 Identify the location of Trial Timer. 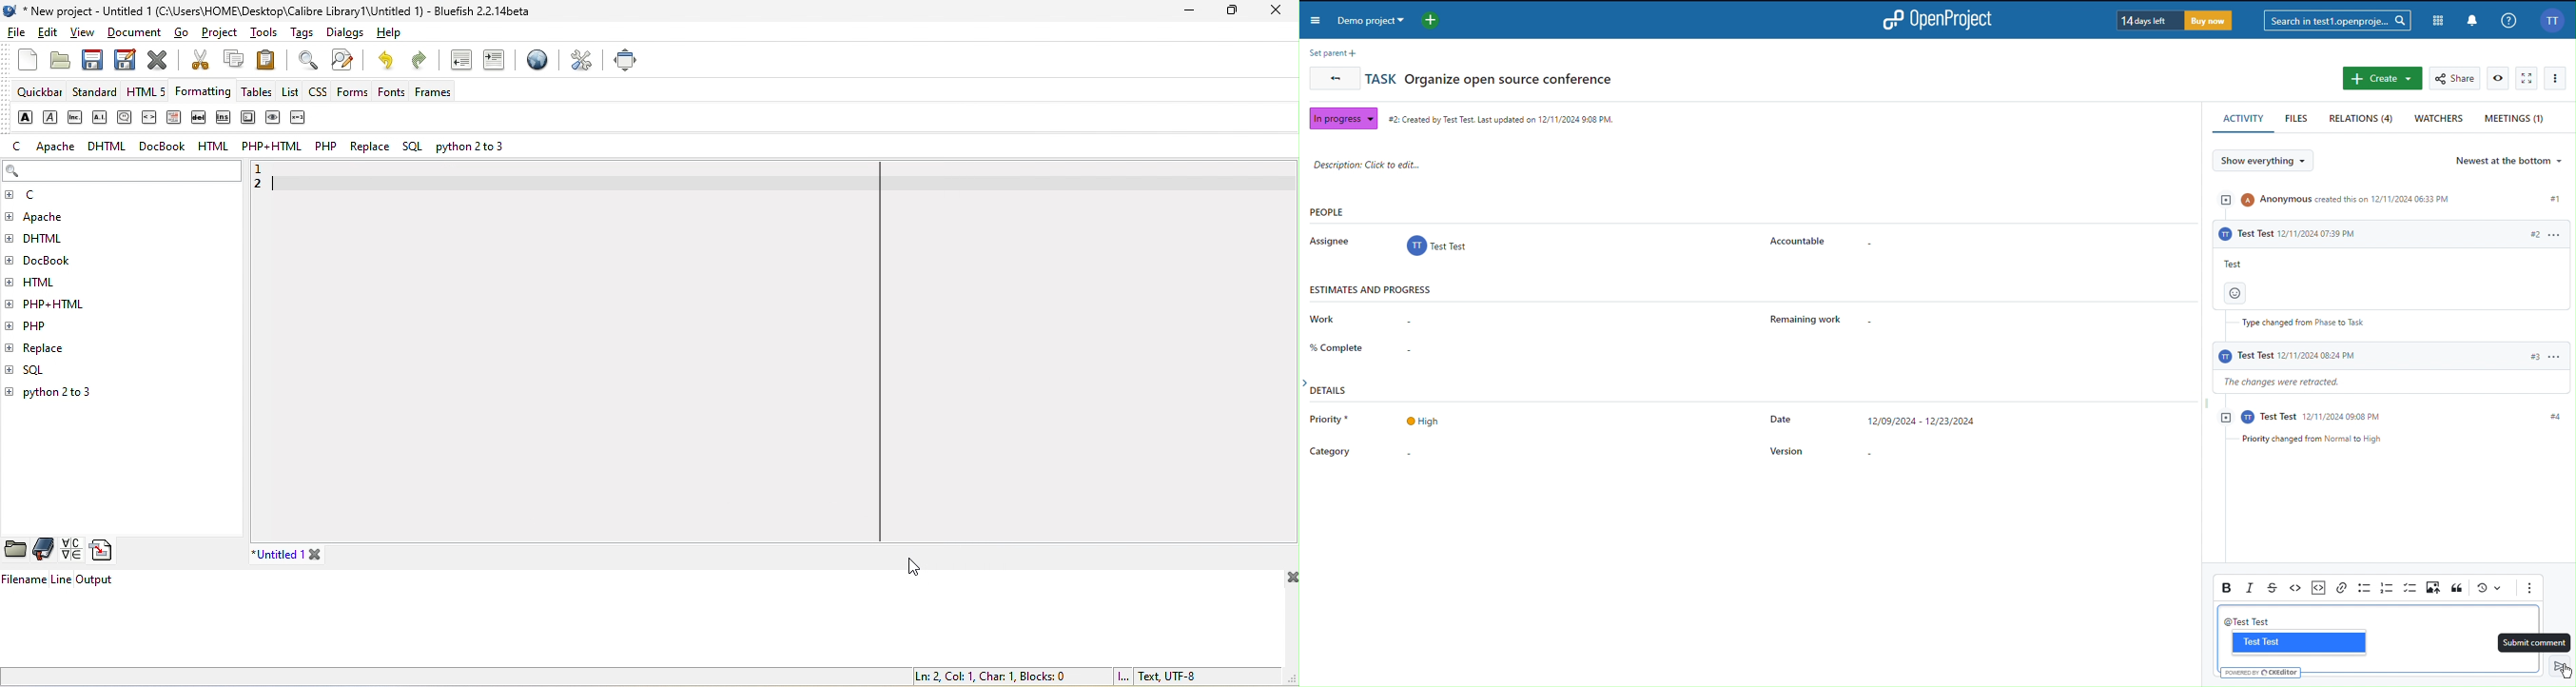
(2173, 20).